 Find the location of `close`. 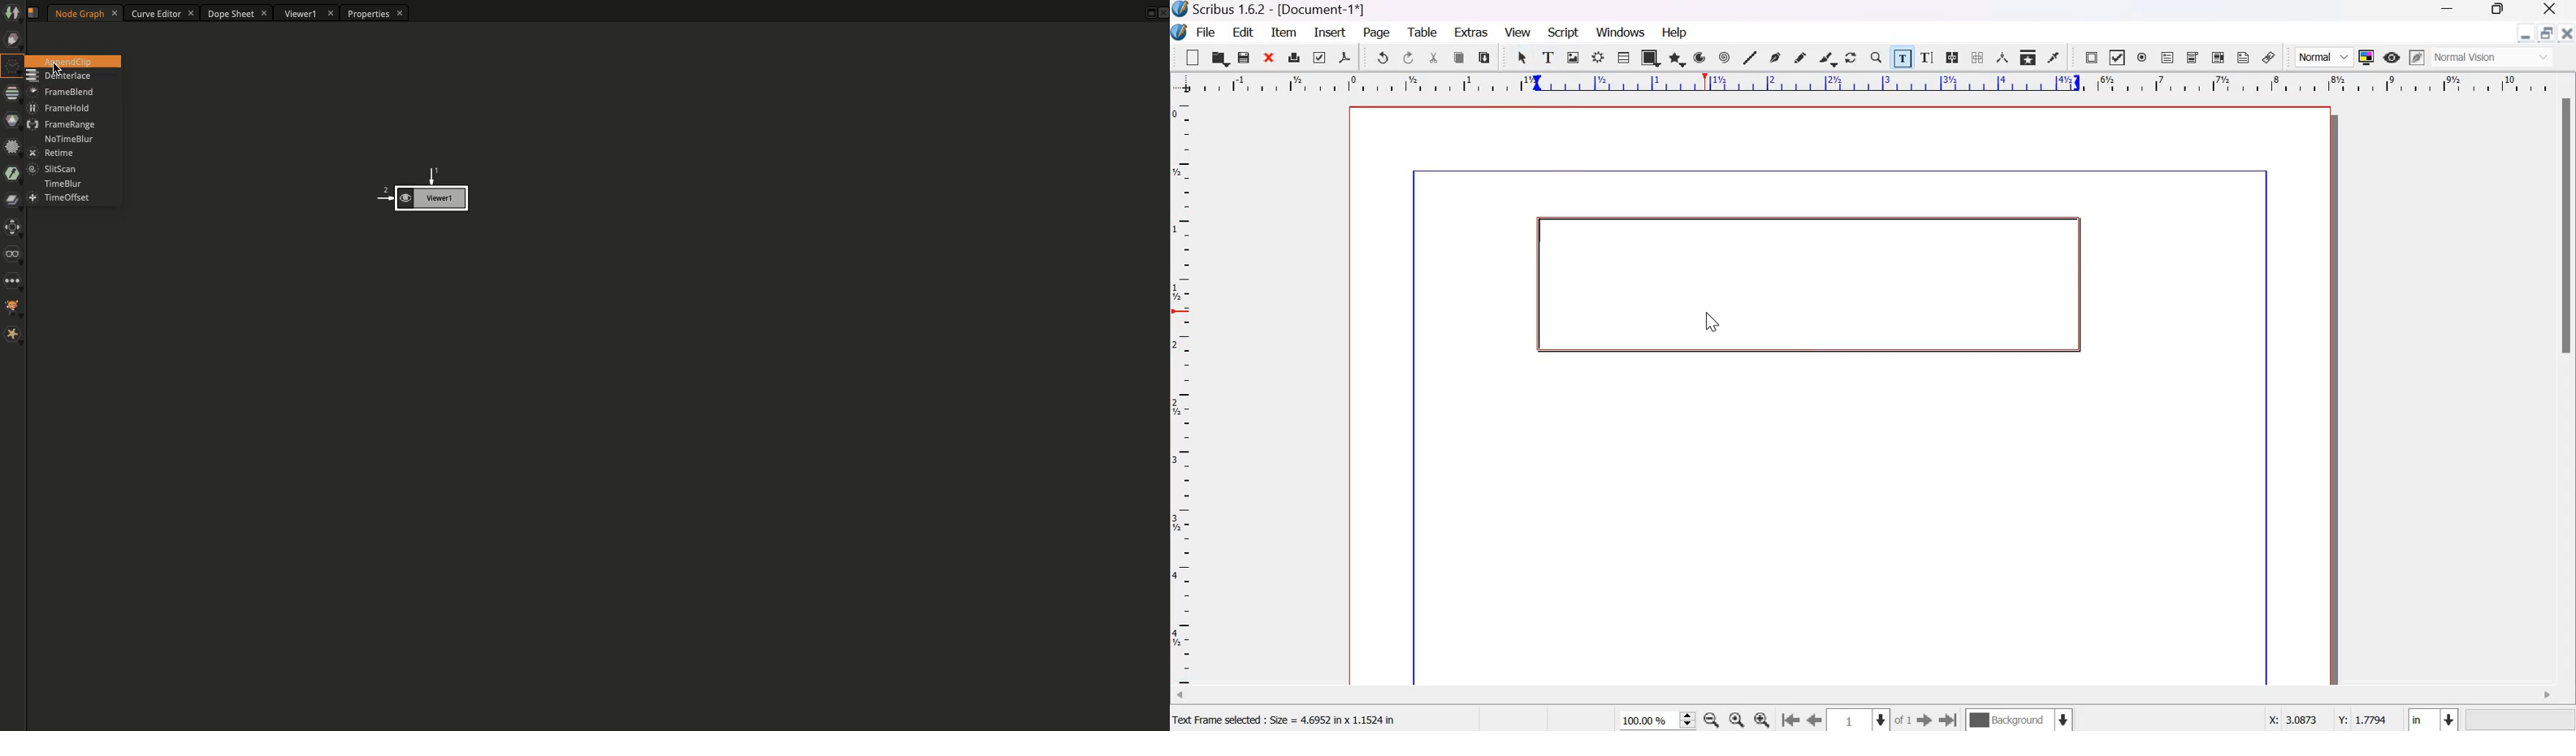

close is located at coordinates (1270, 56).